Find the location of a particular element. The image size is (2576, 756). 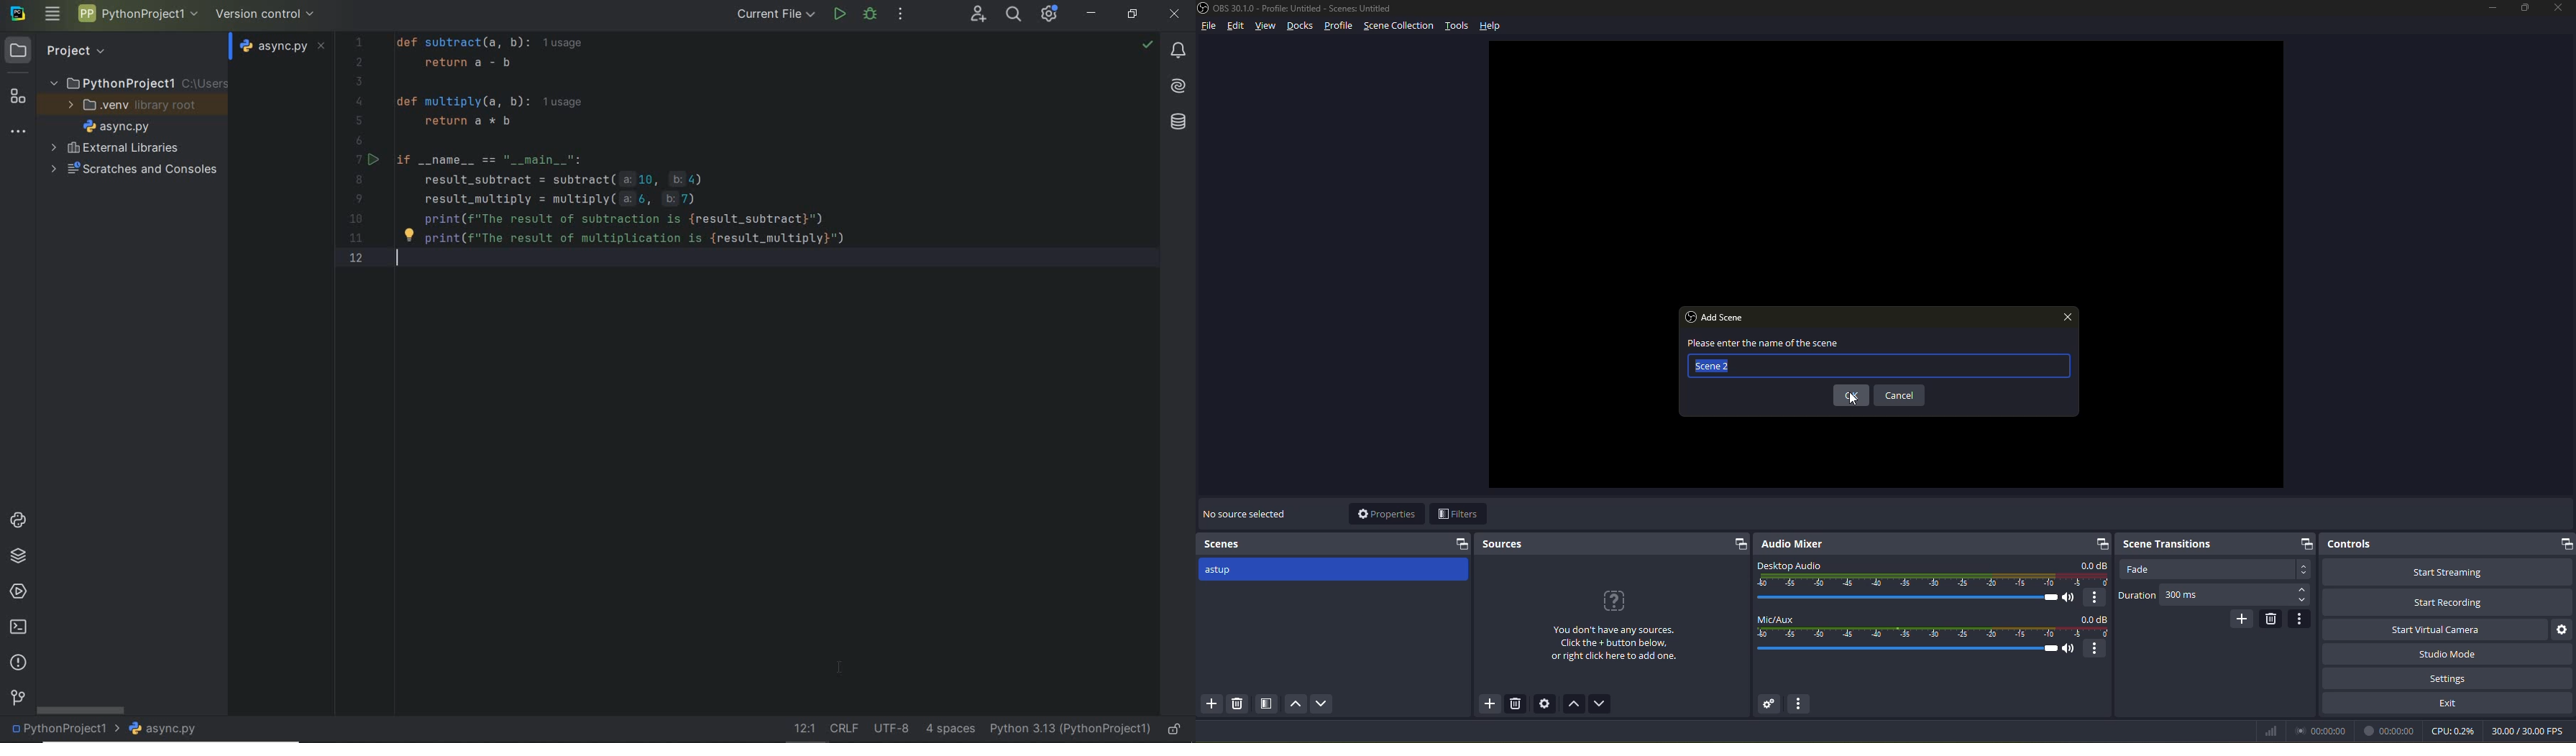

mute is located at coordinates (2068, 598).